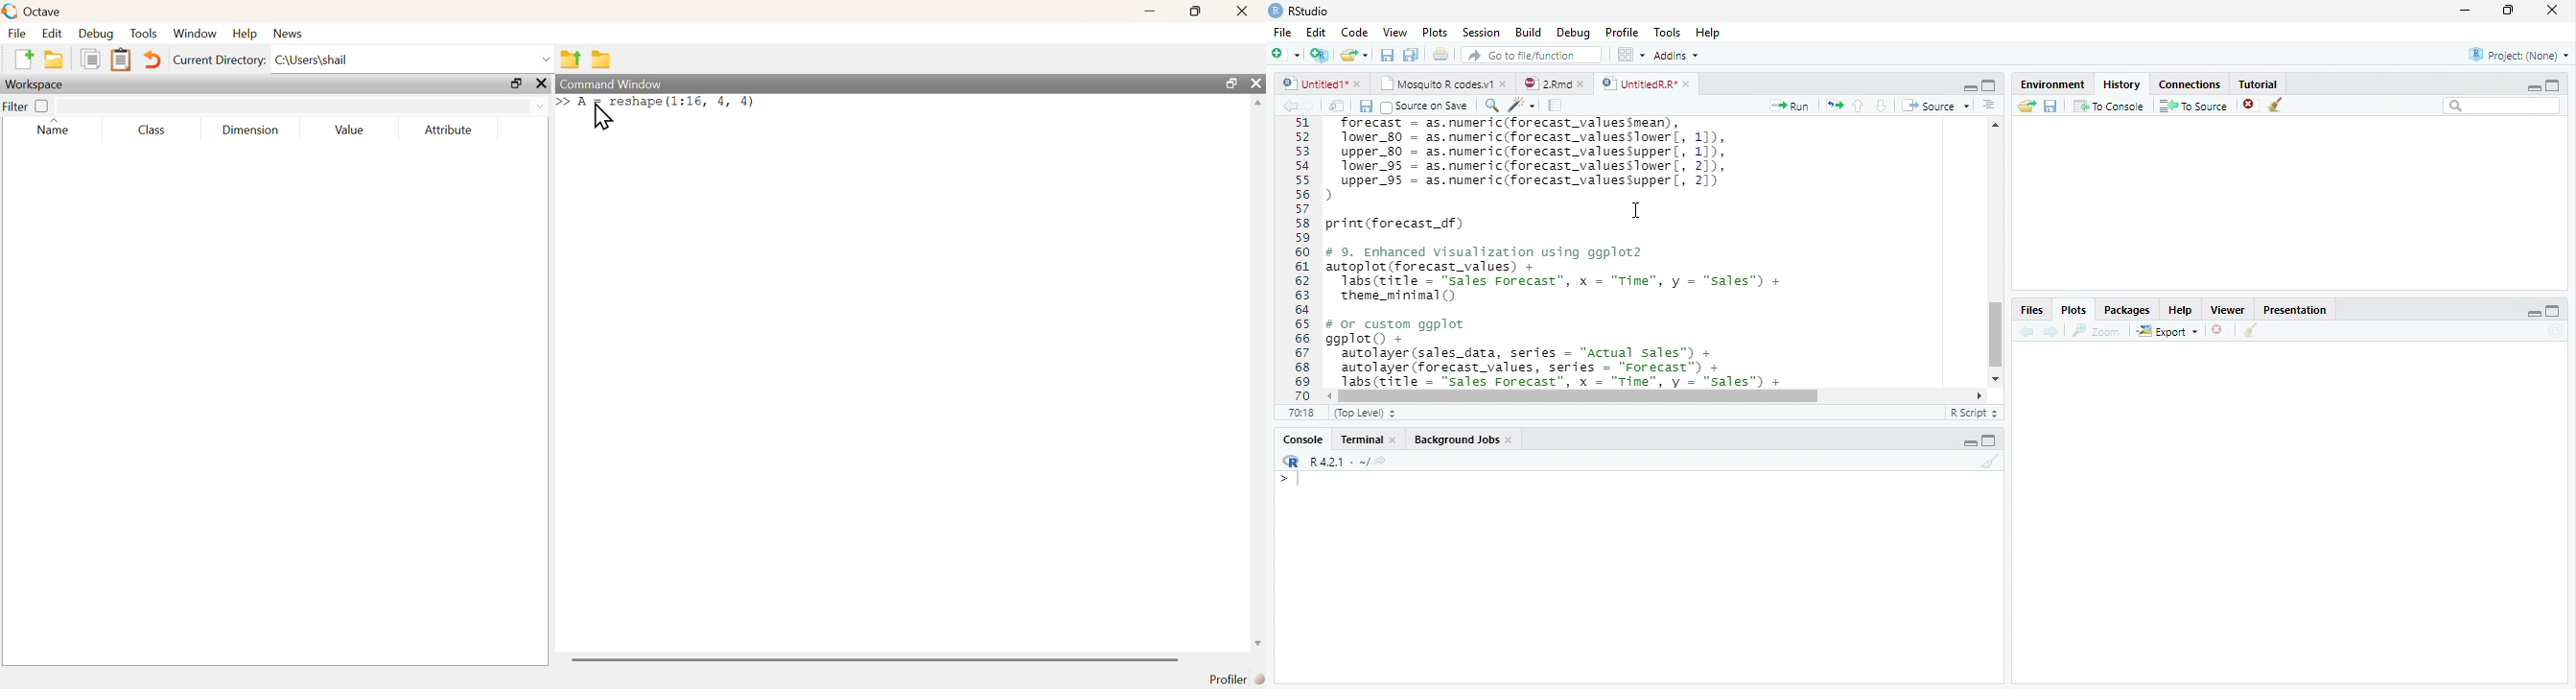  I want to click on Session, so click(1483, 33).